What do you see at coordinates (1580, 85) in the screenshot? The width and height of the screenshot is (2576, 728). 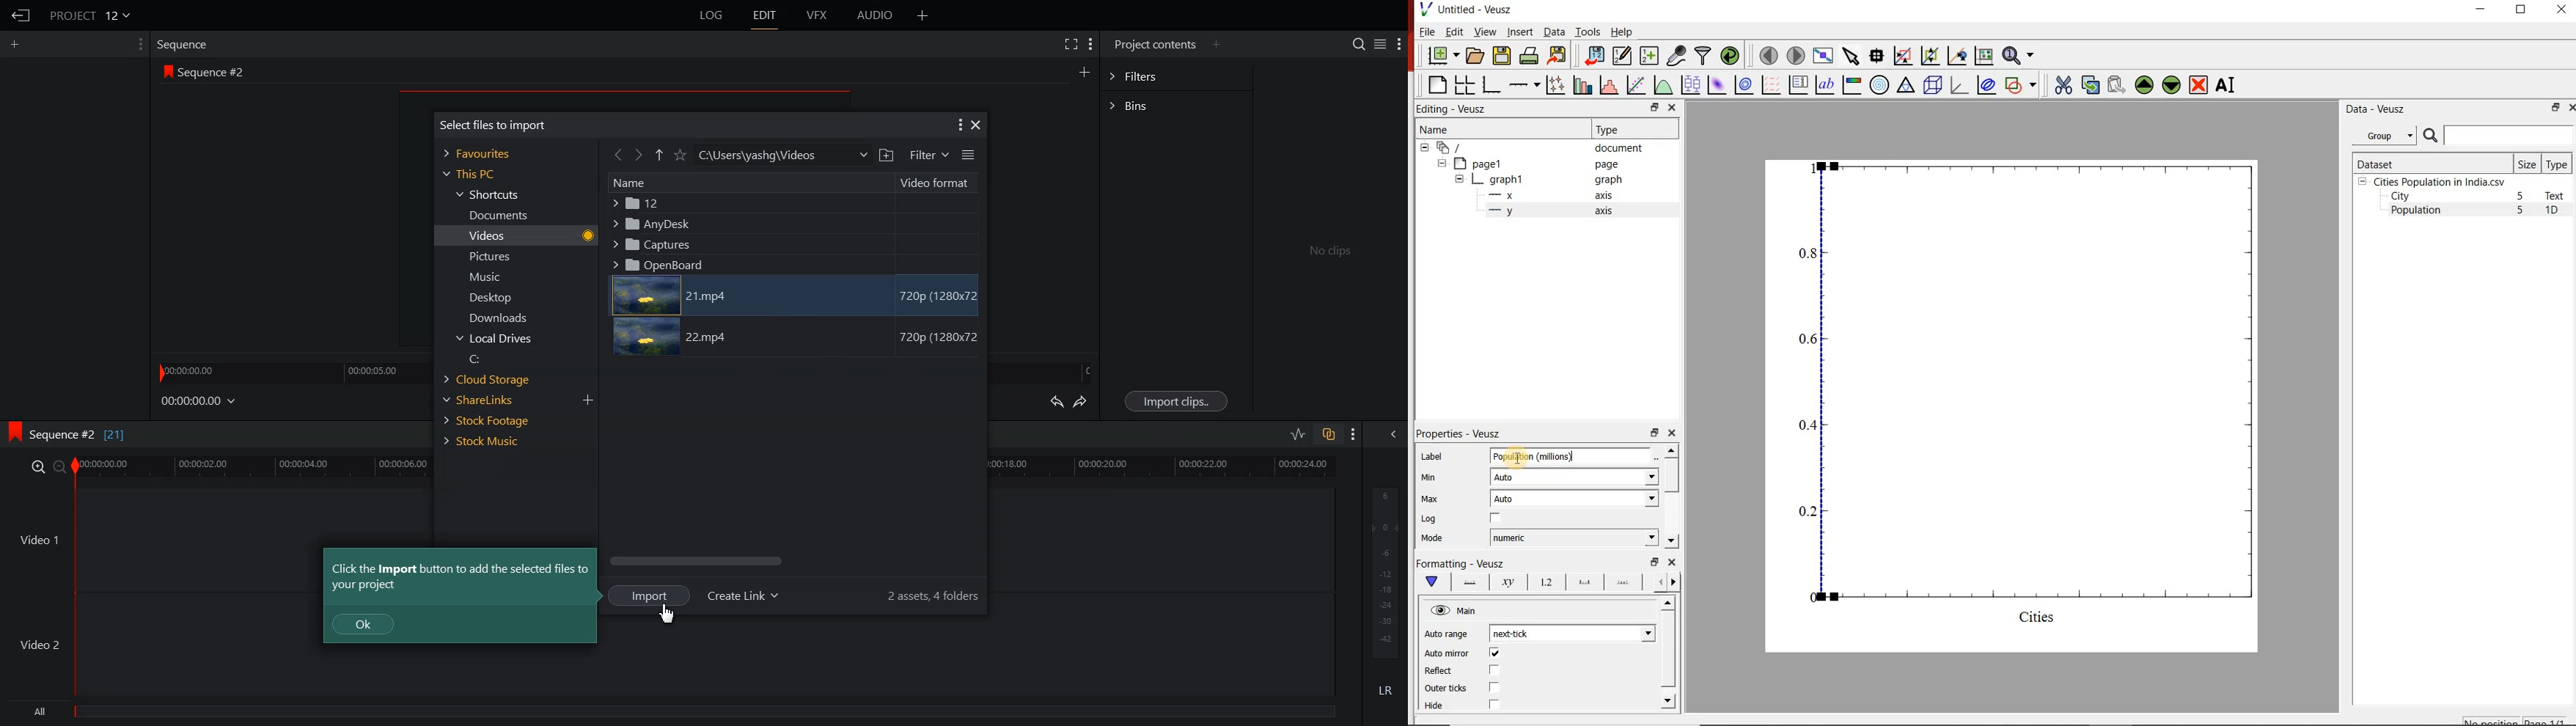 I see `plot bar charts` at bounding box center [1580, 85].